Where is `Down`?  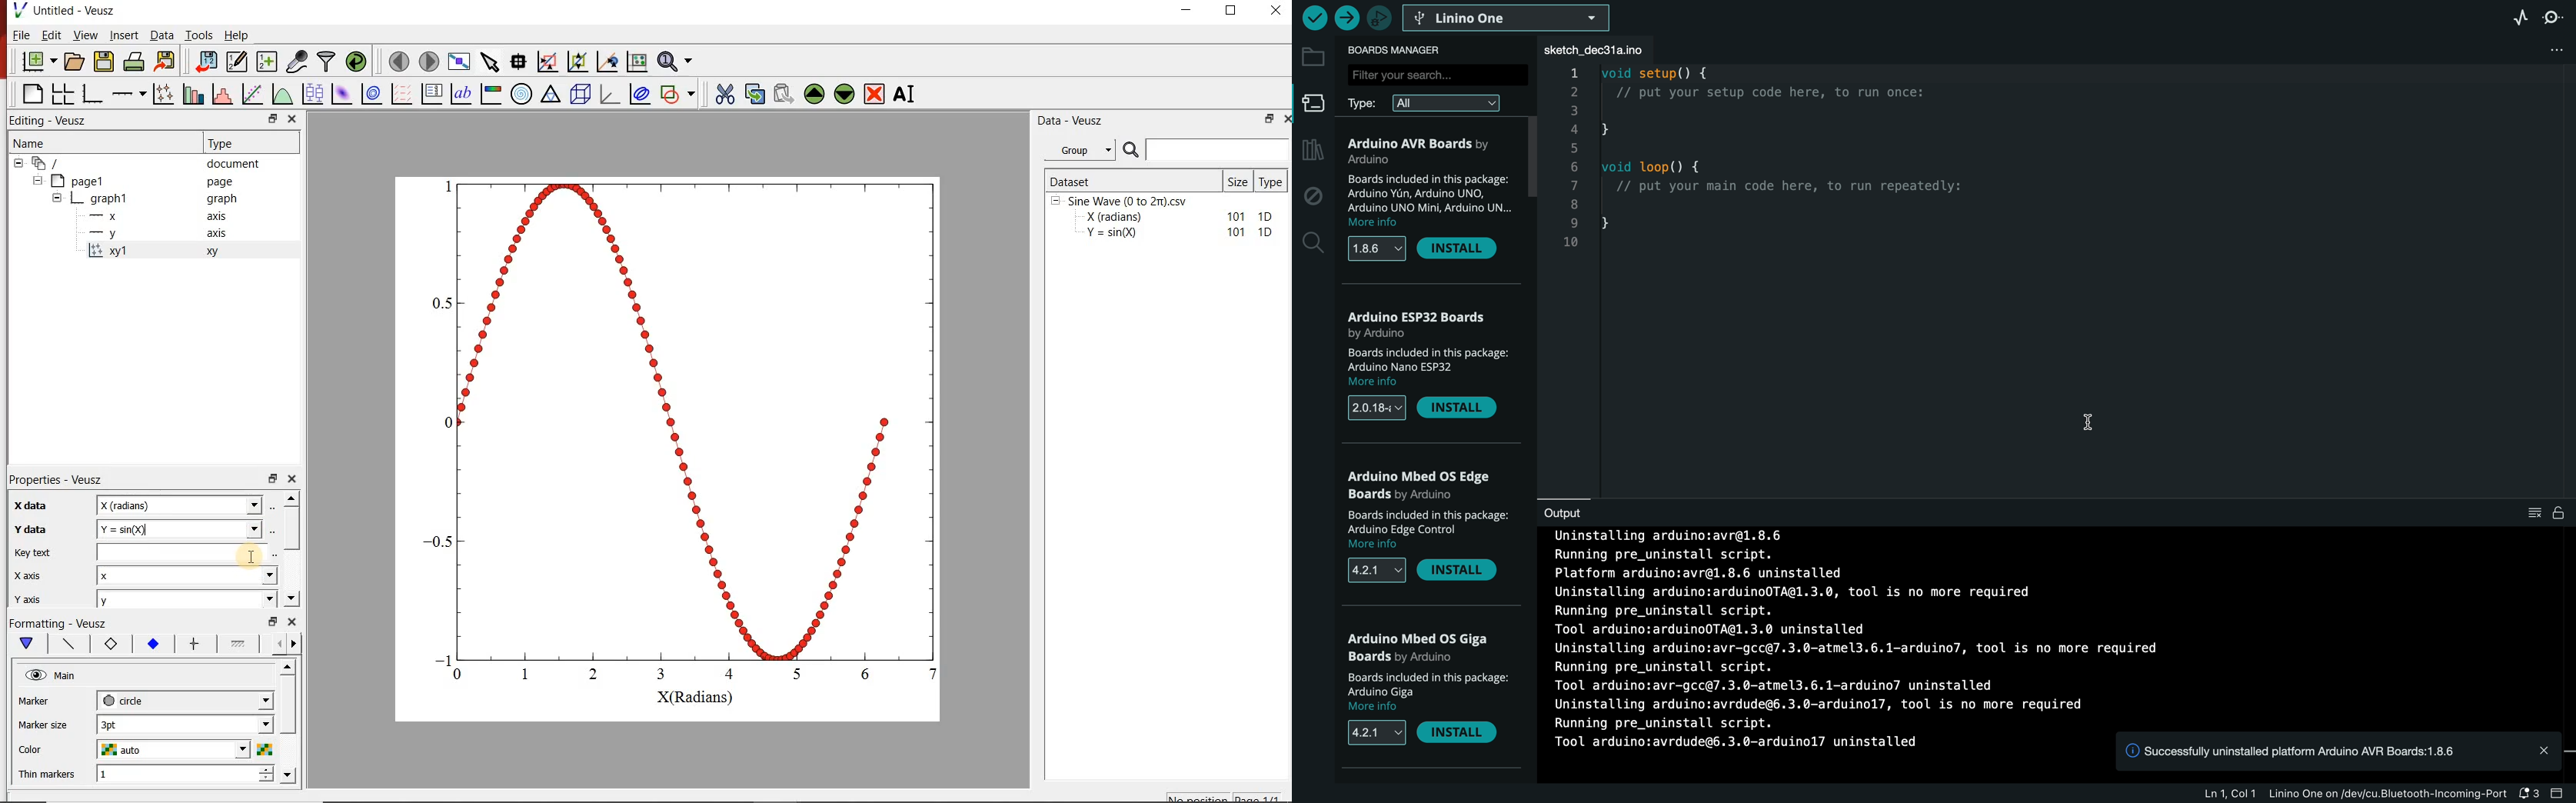
Down is located at coordinates (291, 598).